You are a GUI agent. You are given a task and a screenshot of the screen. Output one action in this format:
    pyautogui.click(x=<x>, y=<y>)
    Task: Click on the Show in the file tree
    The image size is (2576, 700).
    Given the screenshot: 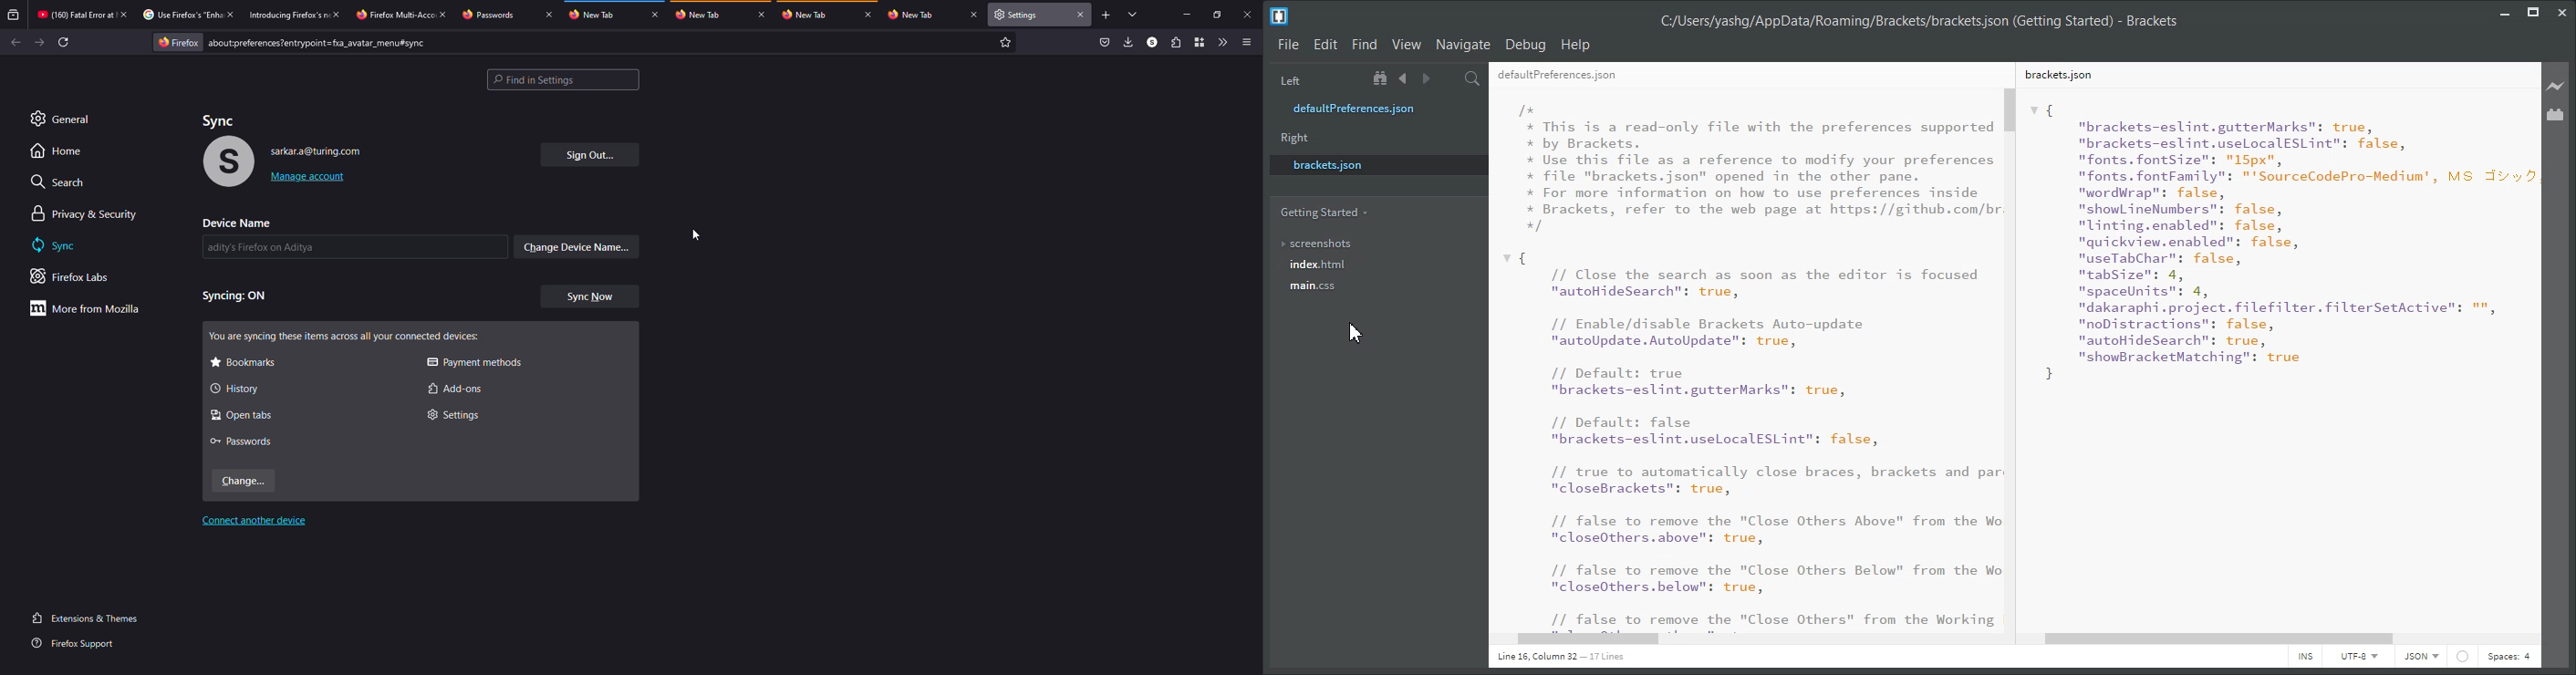 What is the action you would take?
    pyautogui.click(x=1382, y=78)
    